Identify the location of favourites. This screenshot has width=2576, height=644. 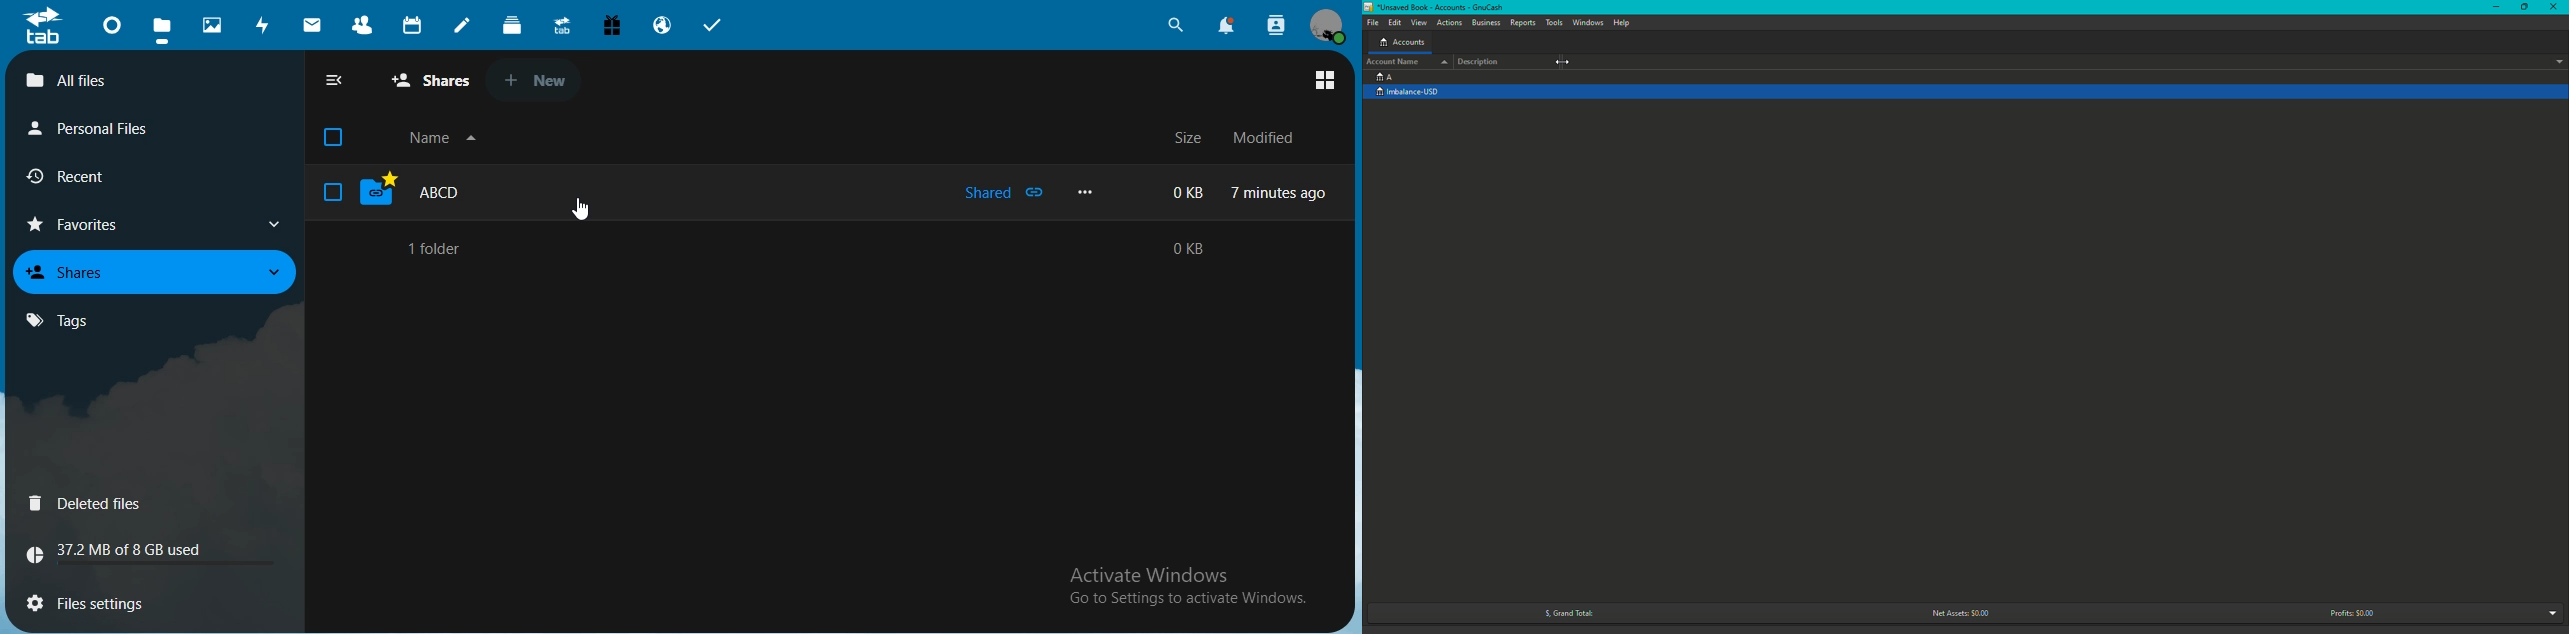
(83, 225).